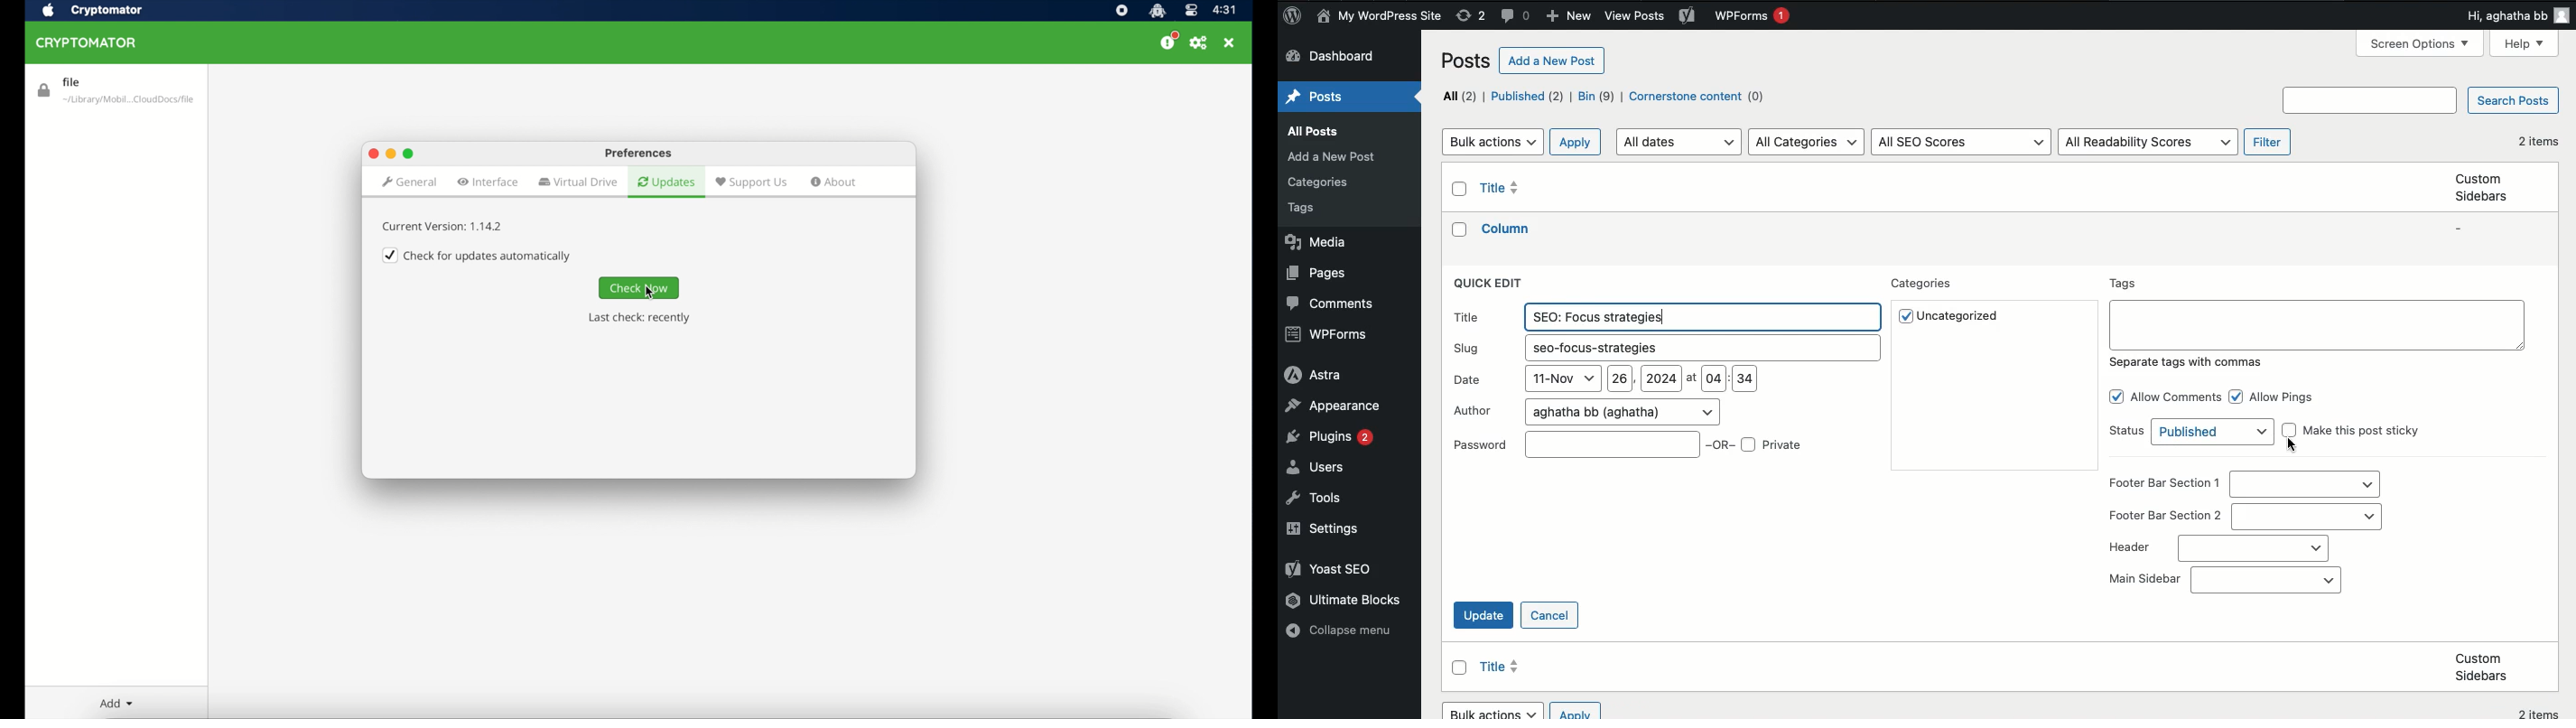  I want to click on Media, so click(1314, 243).